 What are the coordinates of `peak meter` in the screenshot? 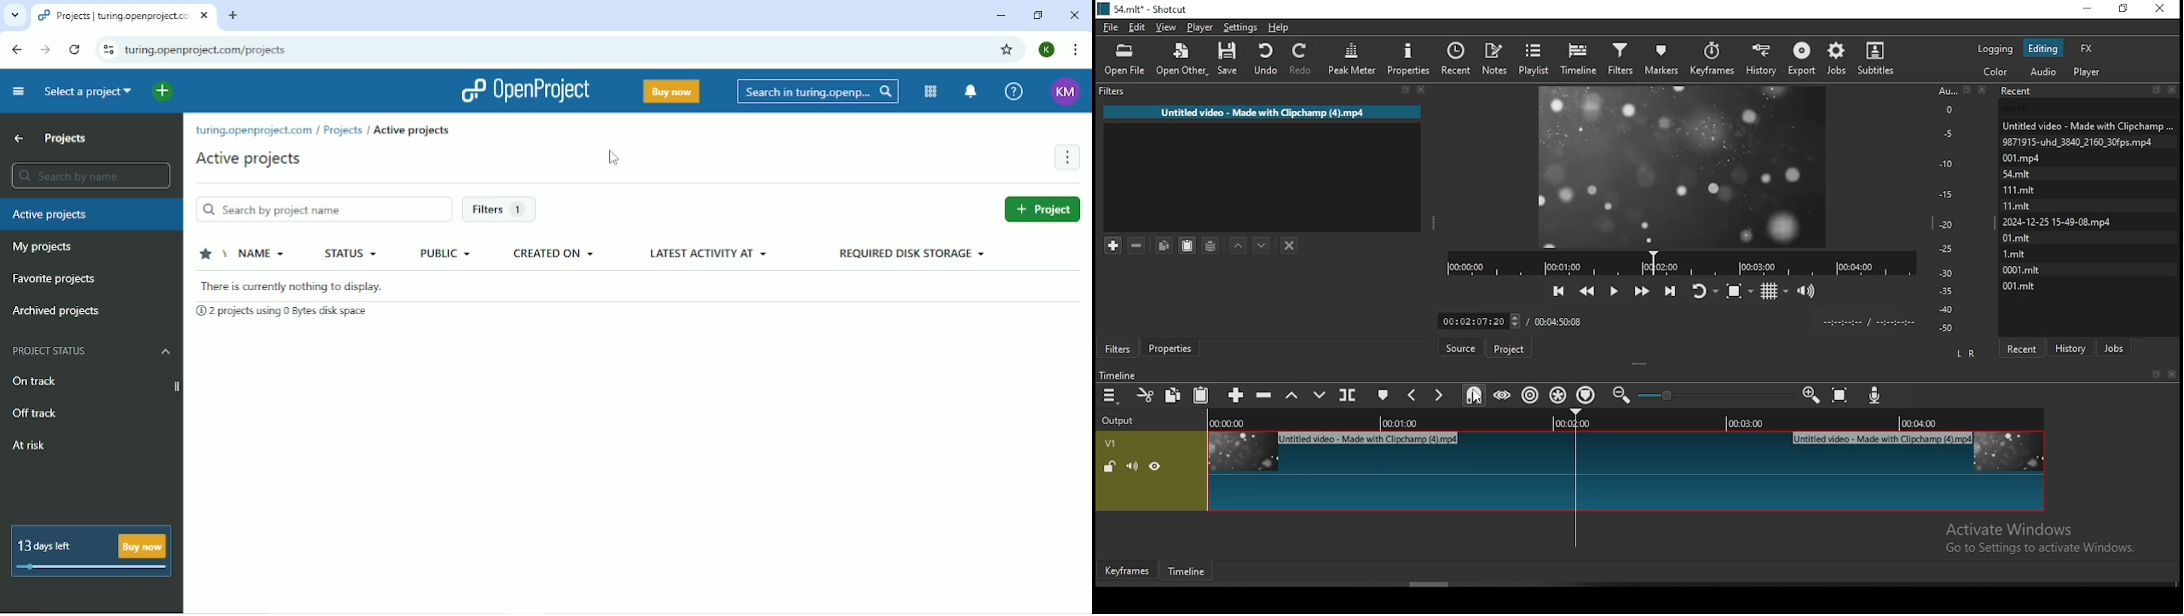 It's located at (1351, 60).